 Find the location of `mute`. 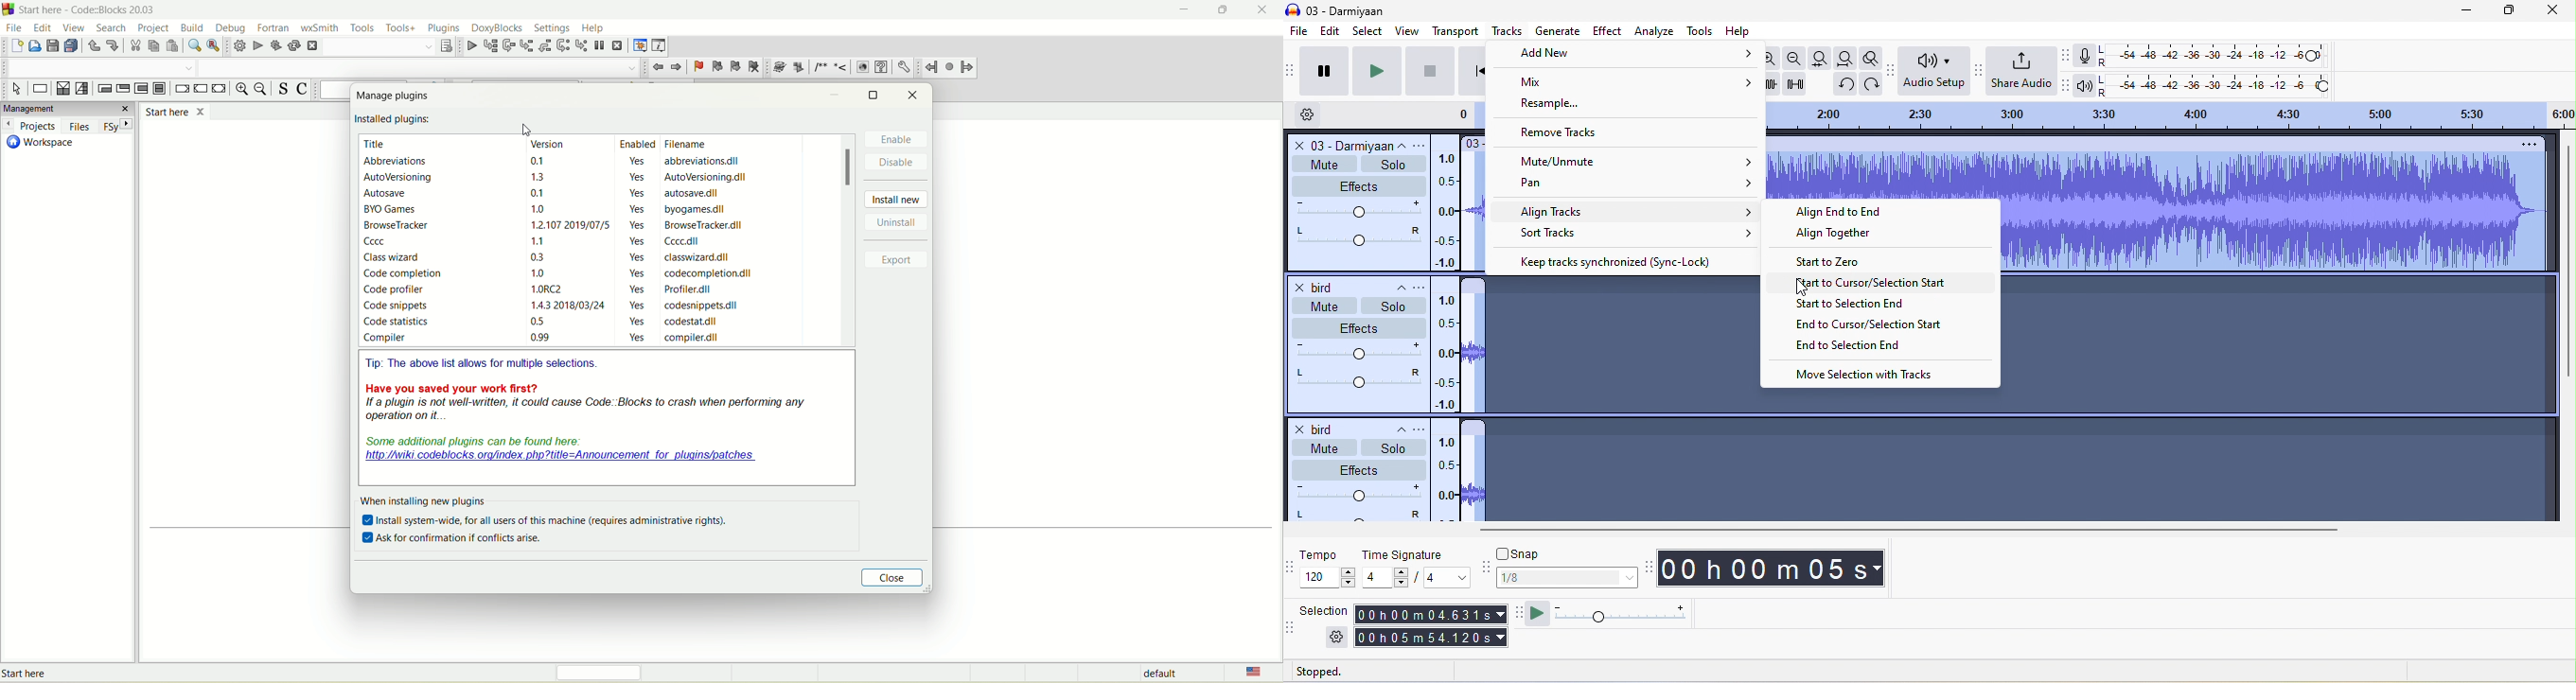

mute is located at coordinates (1324, 162).